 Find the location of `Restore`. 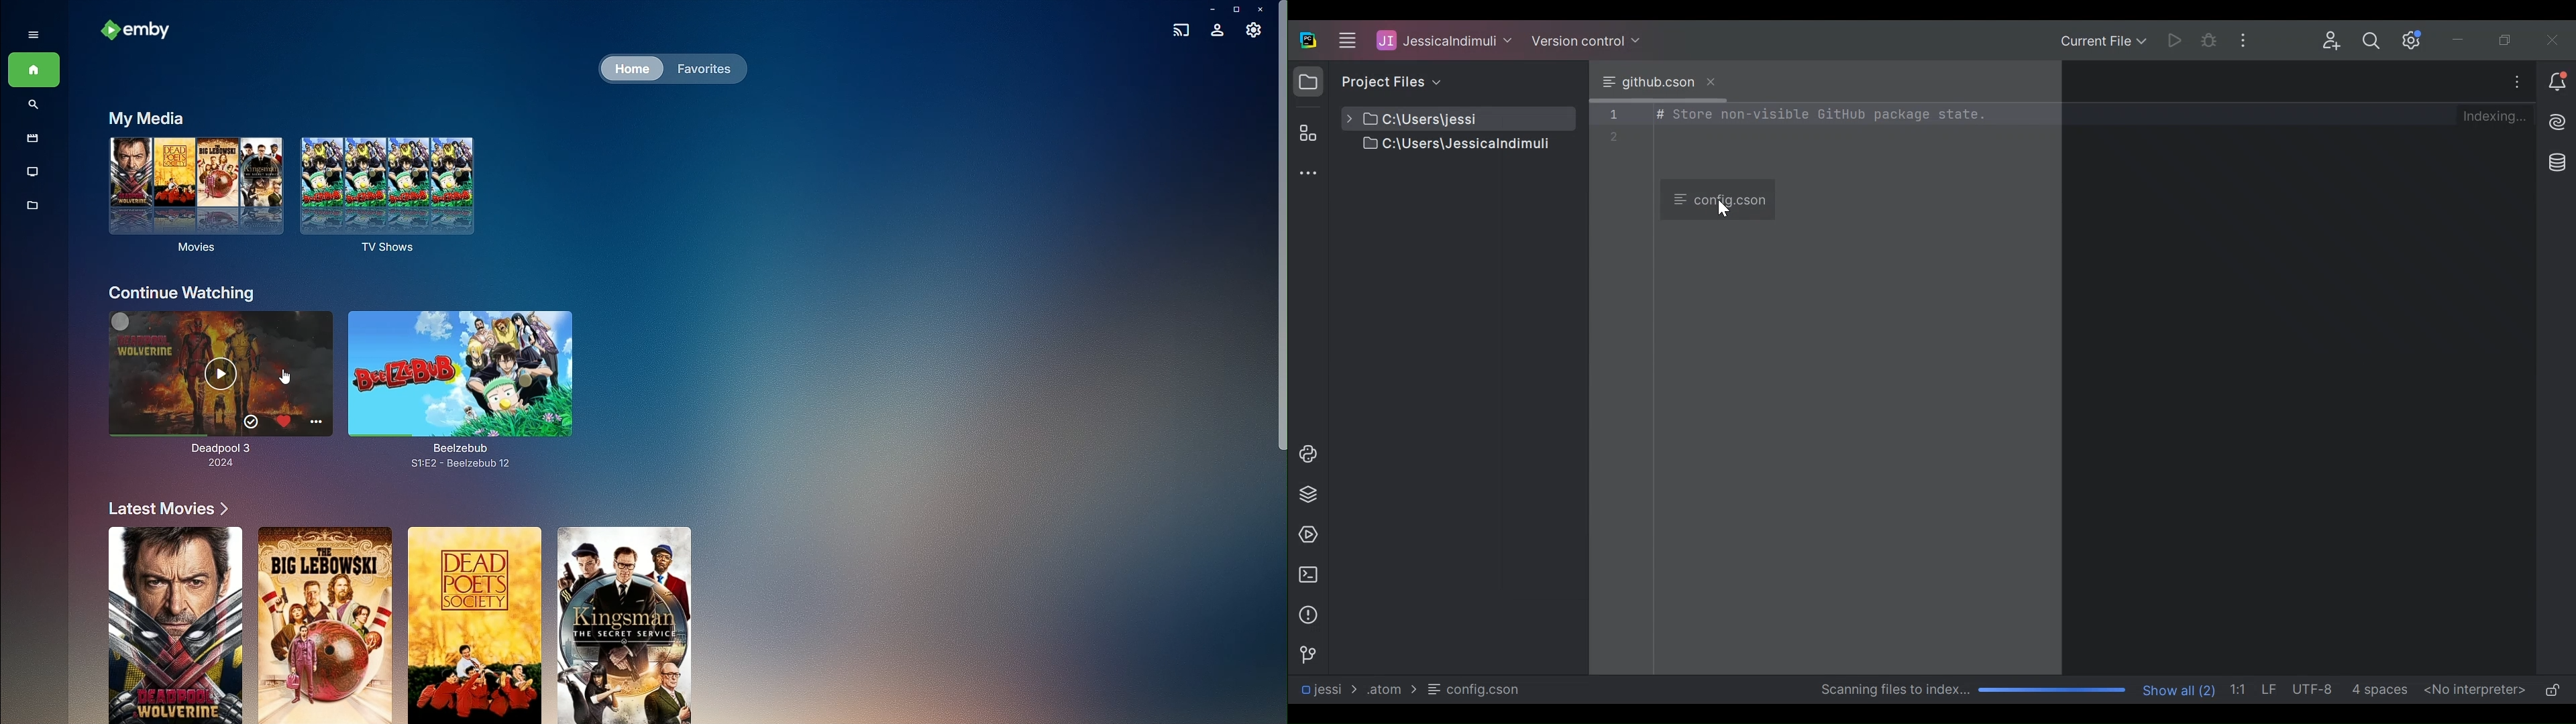

Restore is located at coordinates (1234, 8).